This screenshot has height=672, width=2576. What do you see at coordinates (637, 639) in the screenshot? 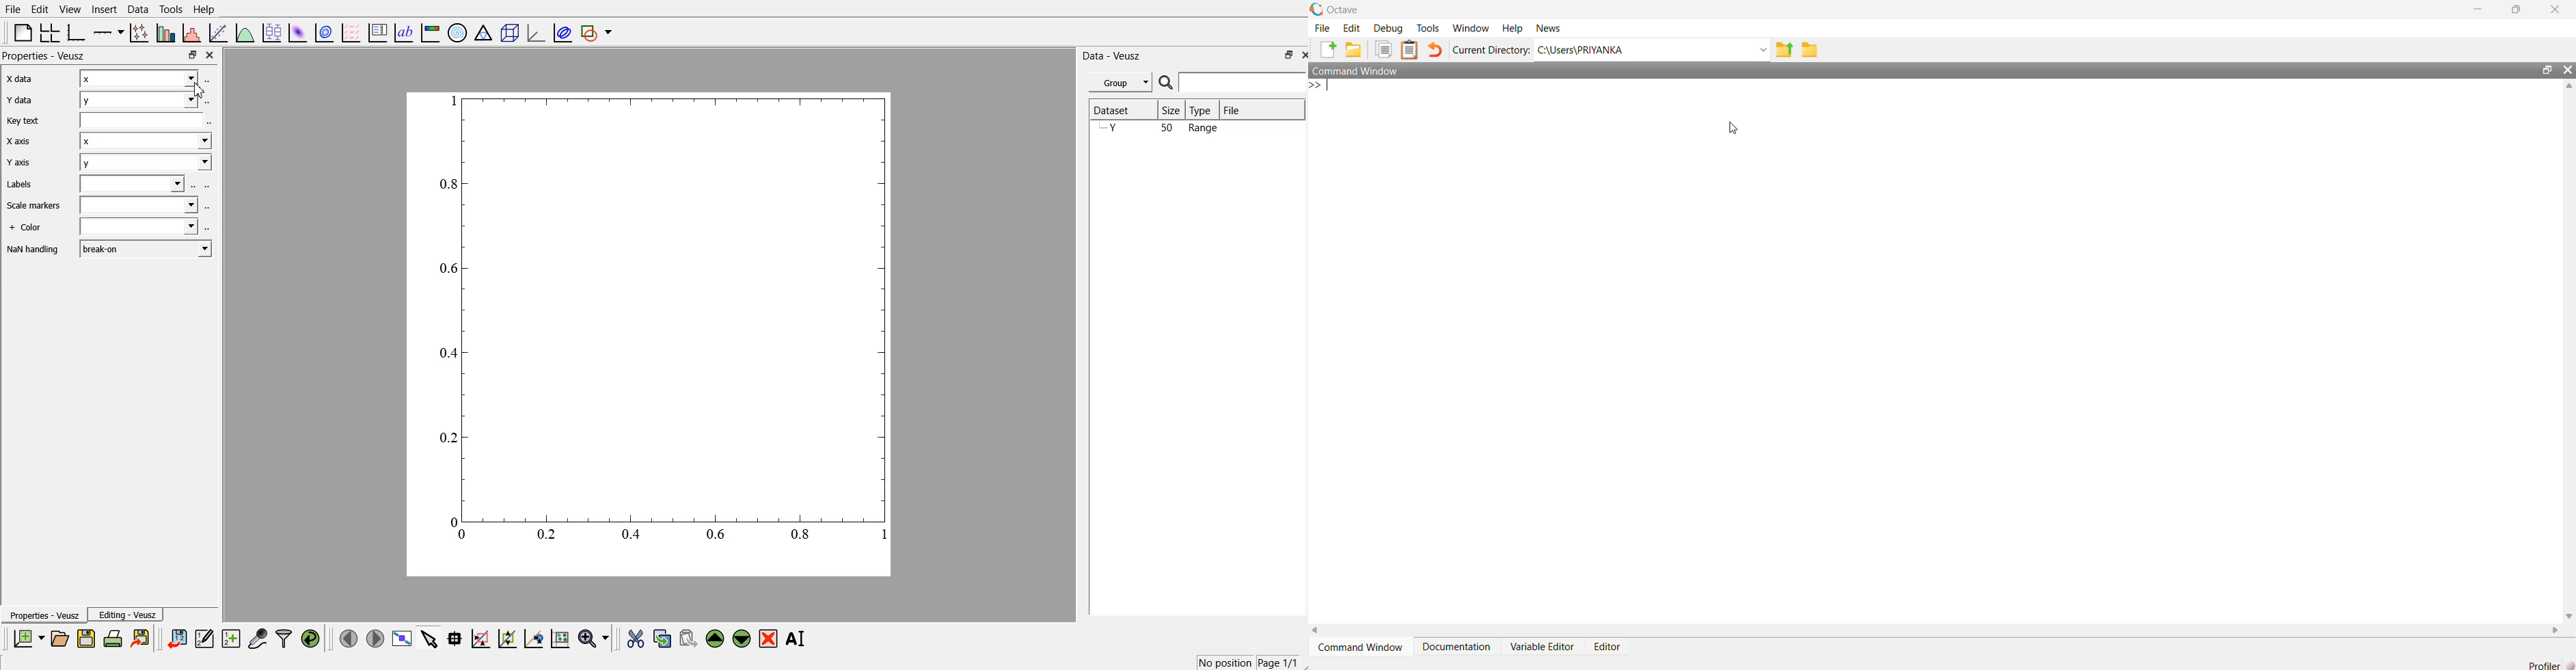
I see `cut the selected widgets` at bounding box center [637, 639].